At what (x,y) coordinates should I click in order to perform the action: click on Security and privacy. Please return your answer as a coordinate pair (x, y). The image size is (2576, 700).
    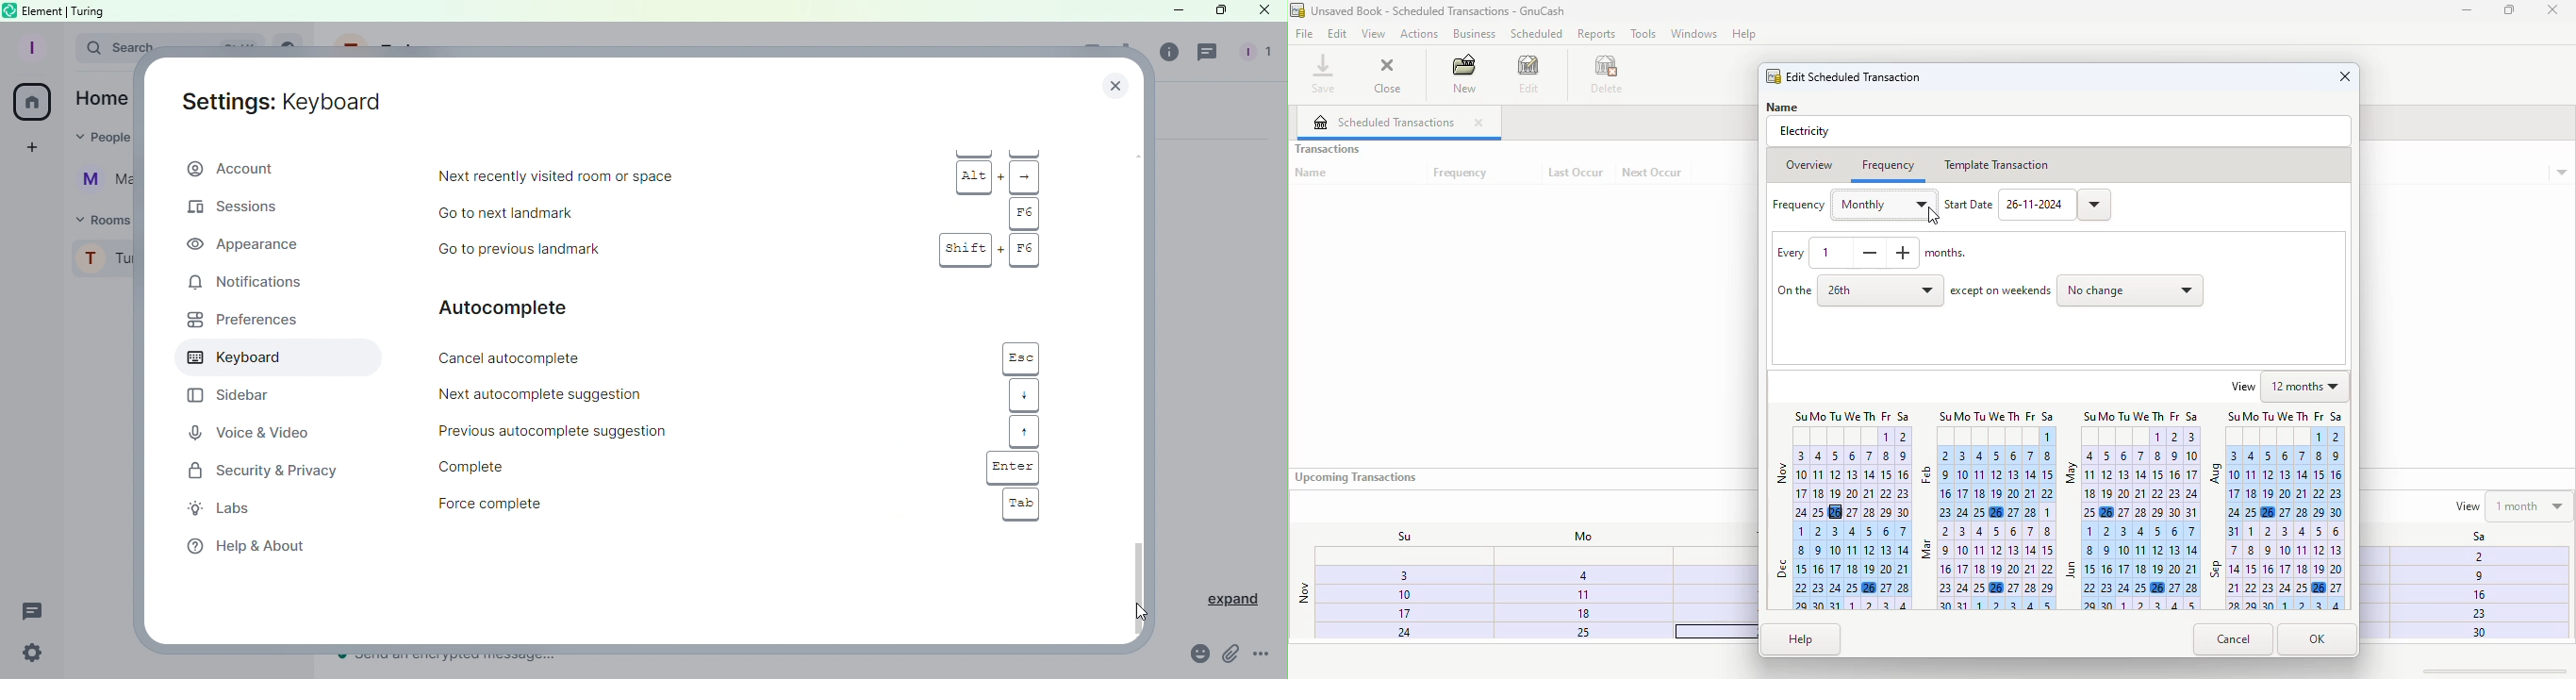
    Looking at the image, I should click on (256, 470).